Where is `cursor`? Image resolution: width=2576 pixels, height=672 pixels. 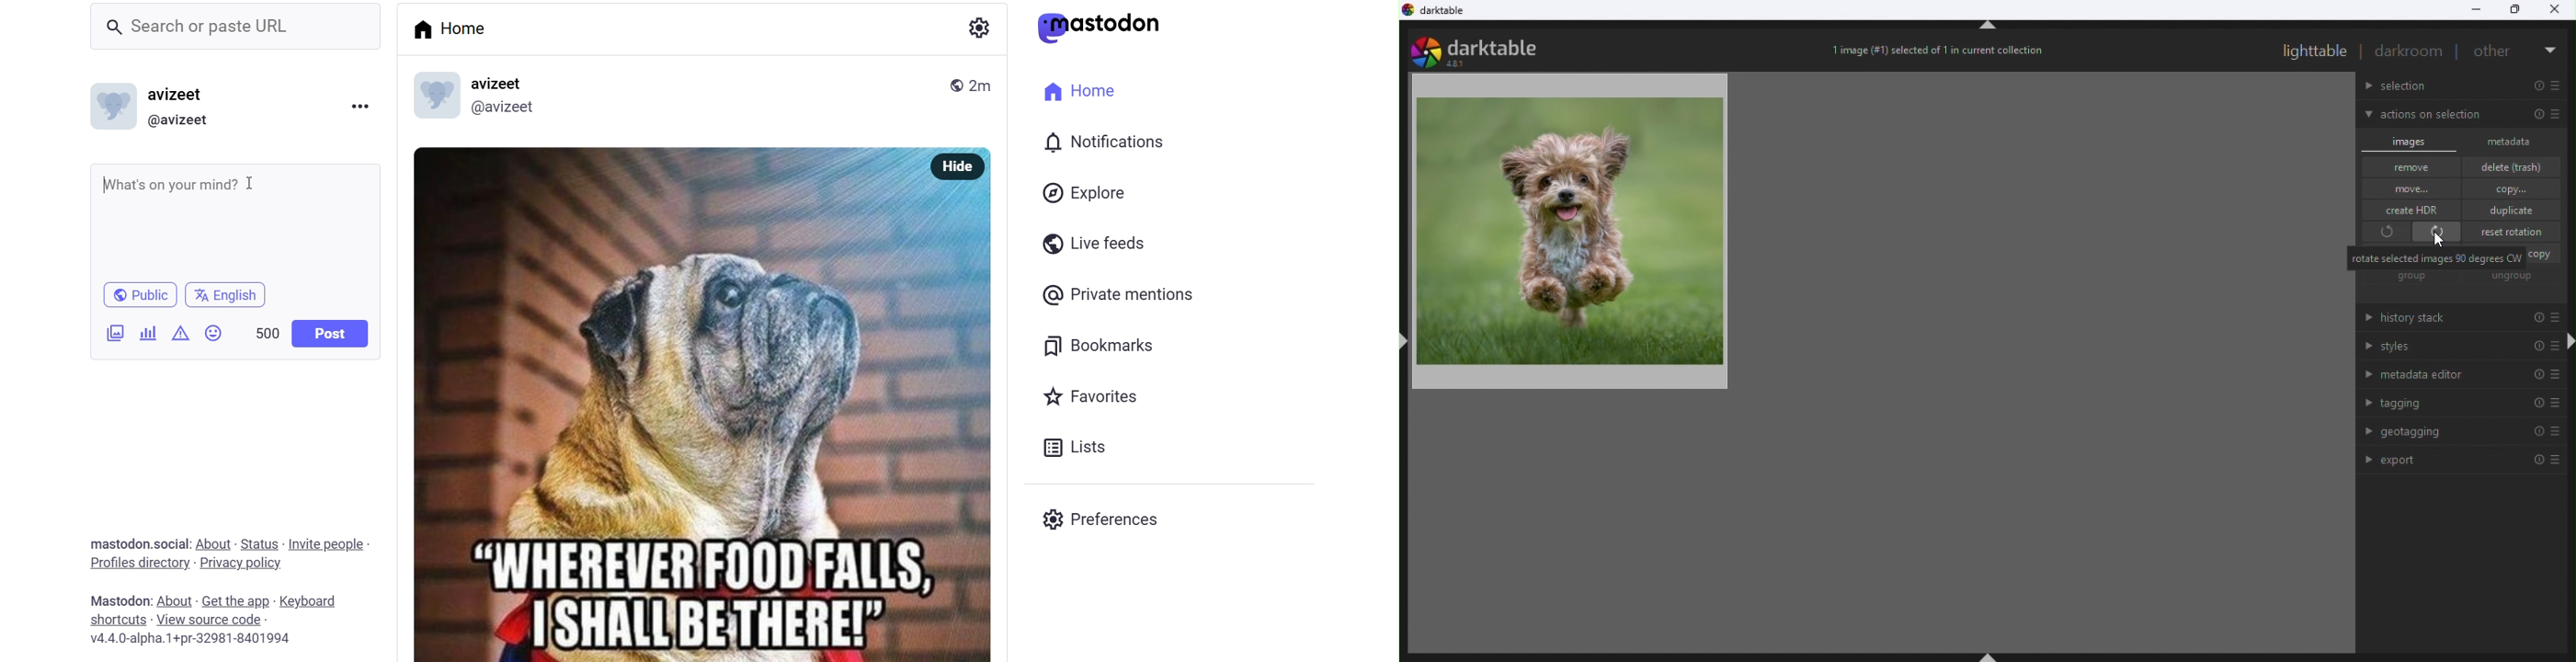 cursor is located at coordinates (2442, 244).